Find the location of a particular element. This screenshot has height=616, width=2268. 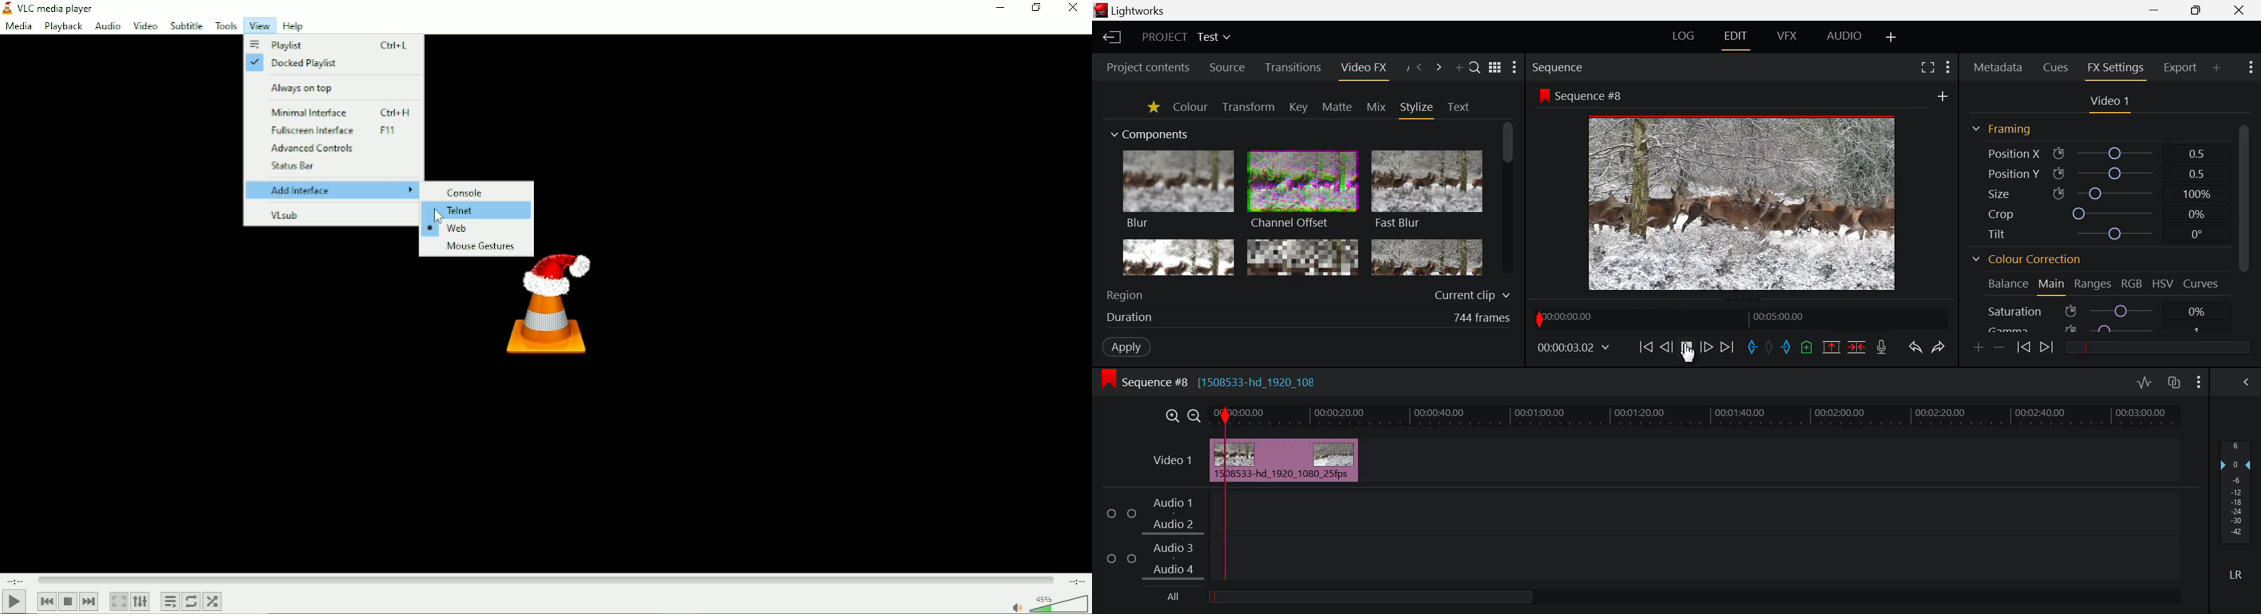

Elapsed time is located at coordinates (16, 580).